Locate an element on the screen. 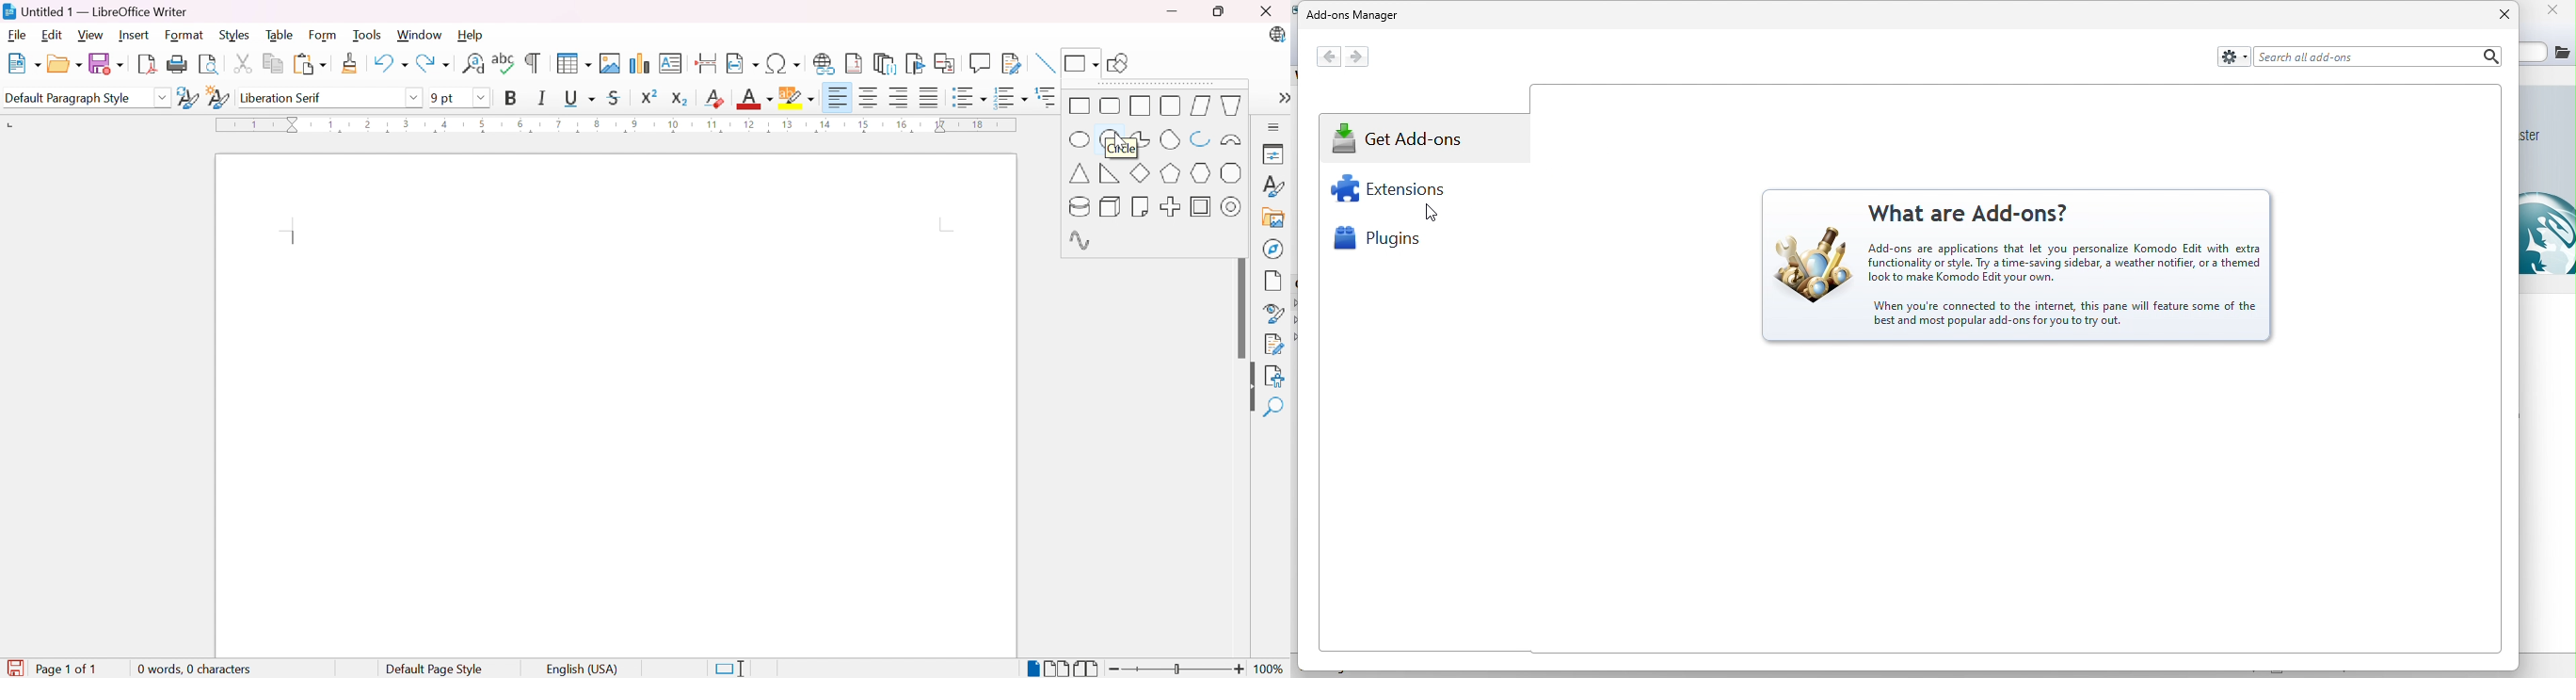  what are add ons text is located at coordinates (1971, 270).